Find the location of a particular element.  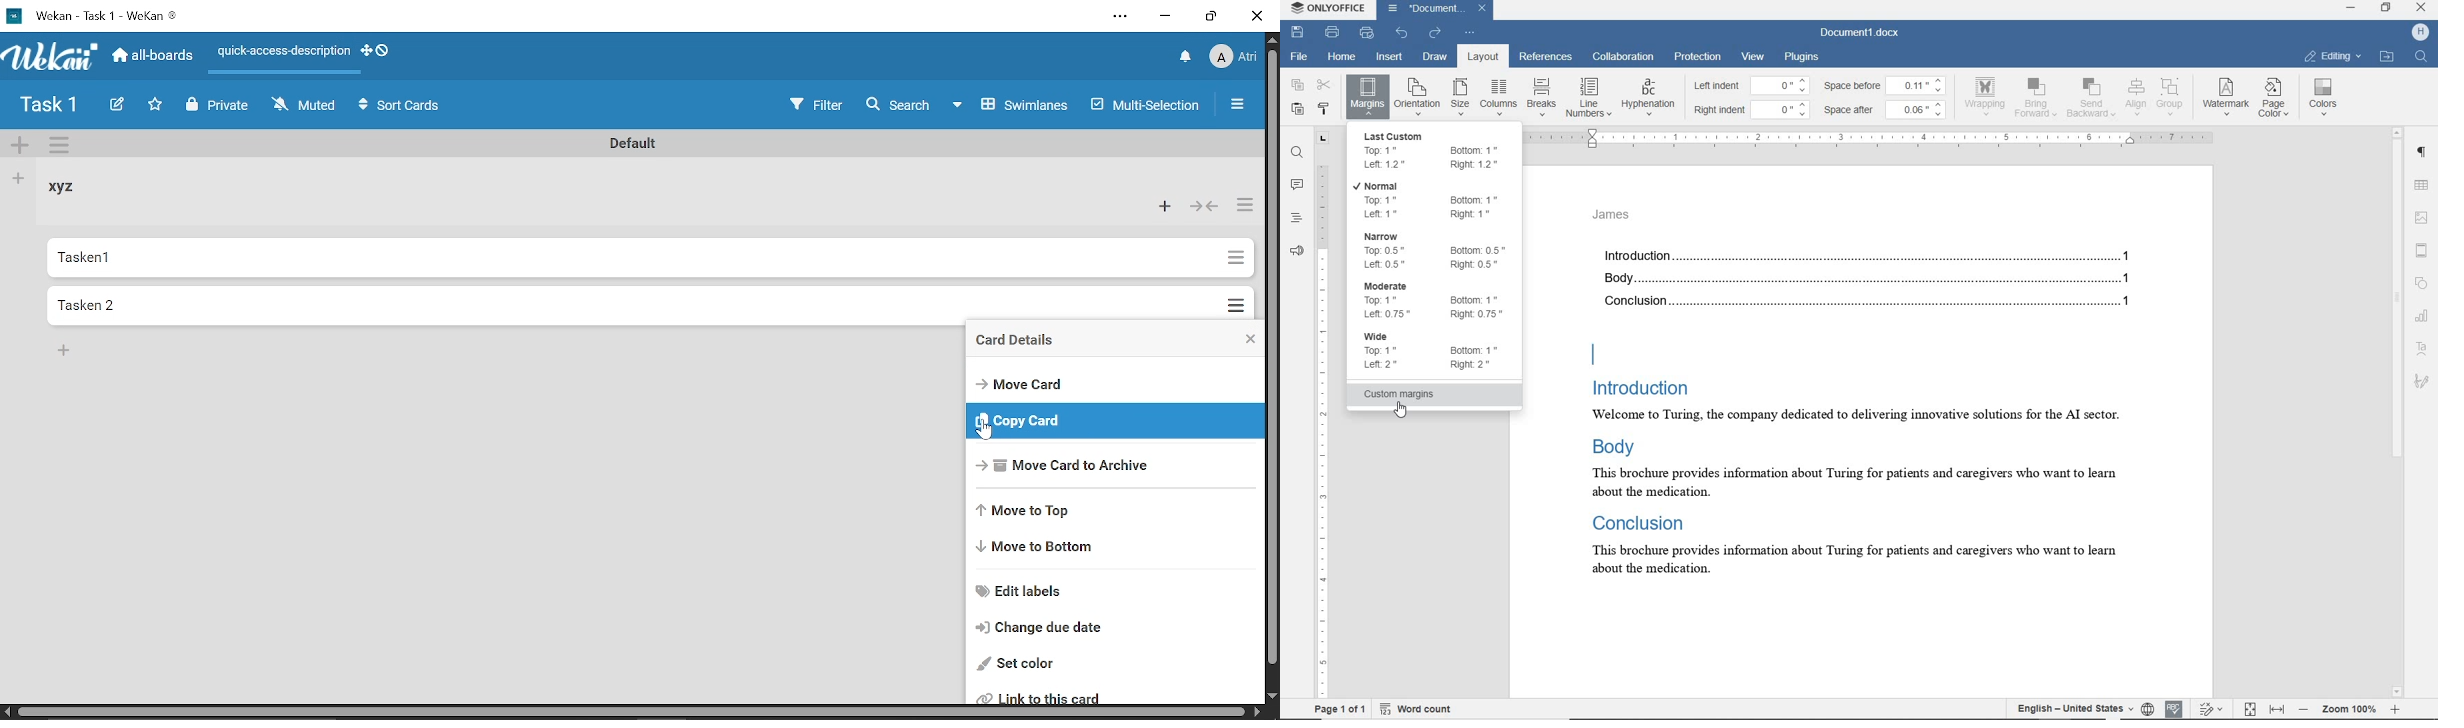

chart is located at coordinates (2424, 319).